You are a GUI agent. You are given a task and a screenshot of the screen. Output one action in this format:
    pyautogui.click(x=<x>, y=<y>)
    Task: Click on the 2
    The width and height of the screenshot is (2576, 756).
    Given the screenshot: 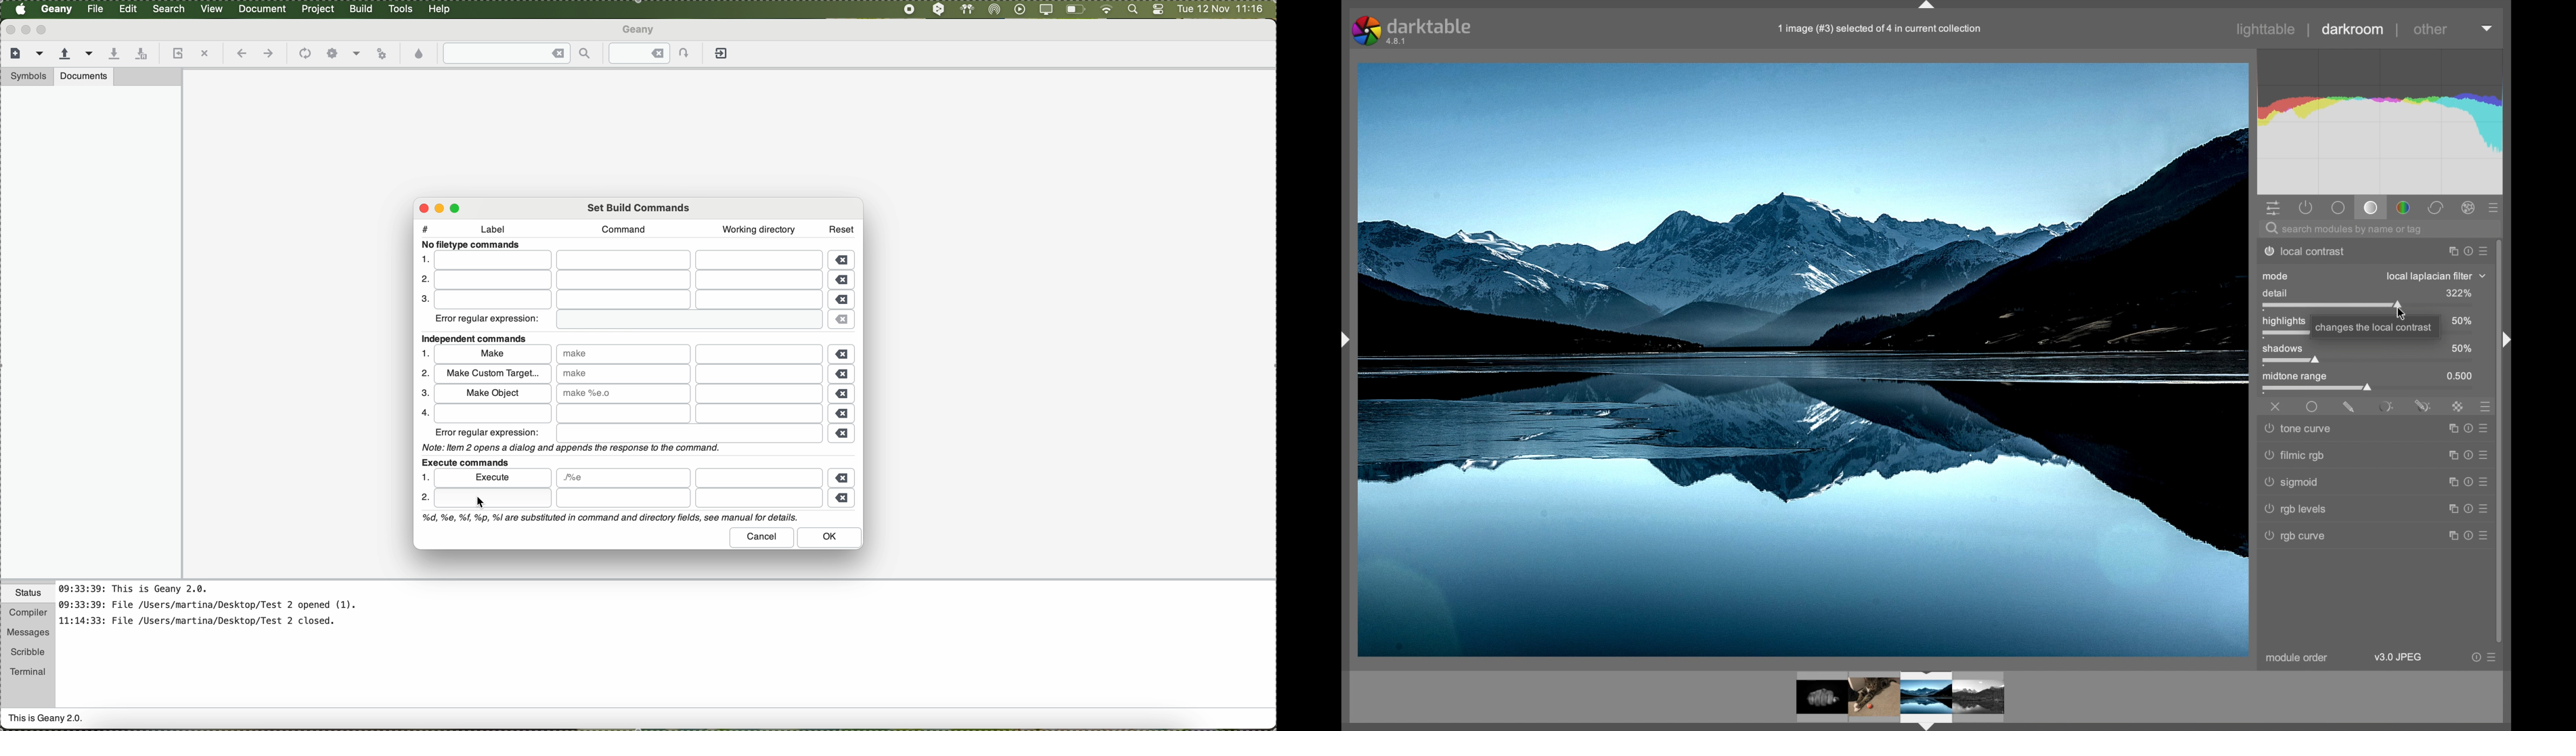 What is the action you would take?
    pyautogui.click(x=421, y=280)
    